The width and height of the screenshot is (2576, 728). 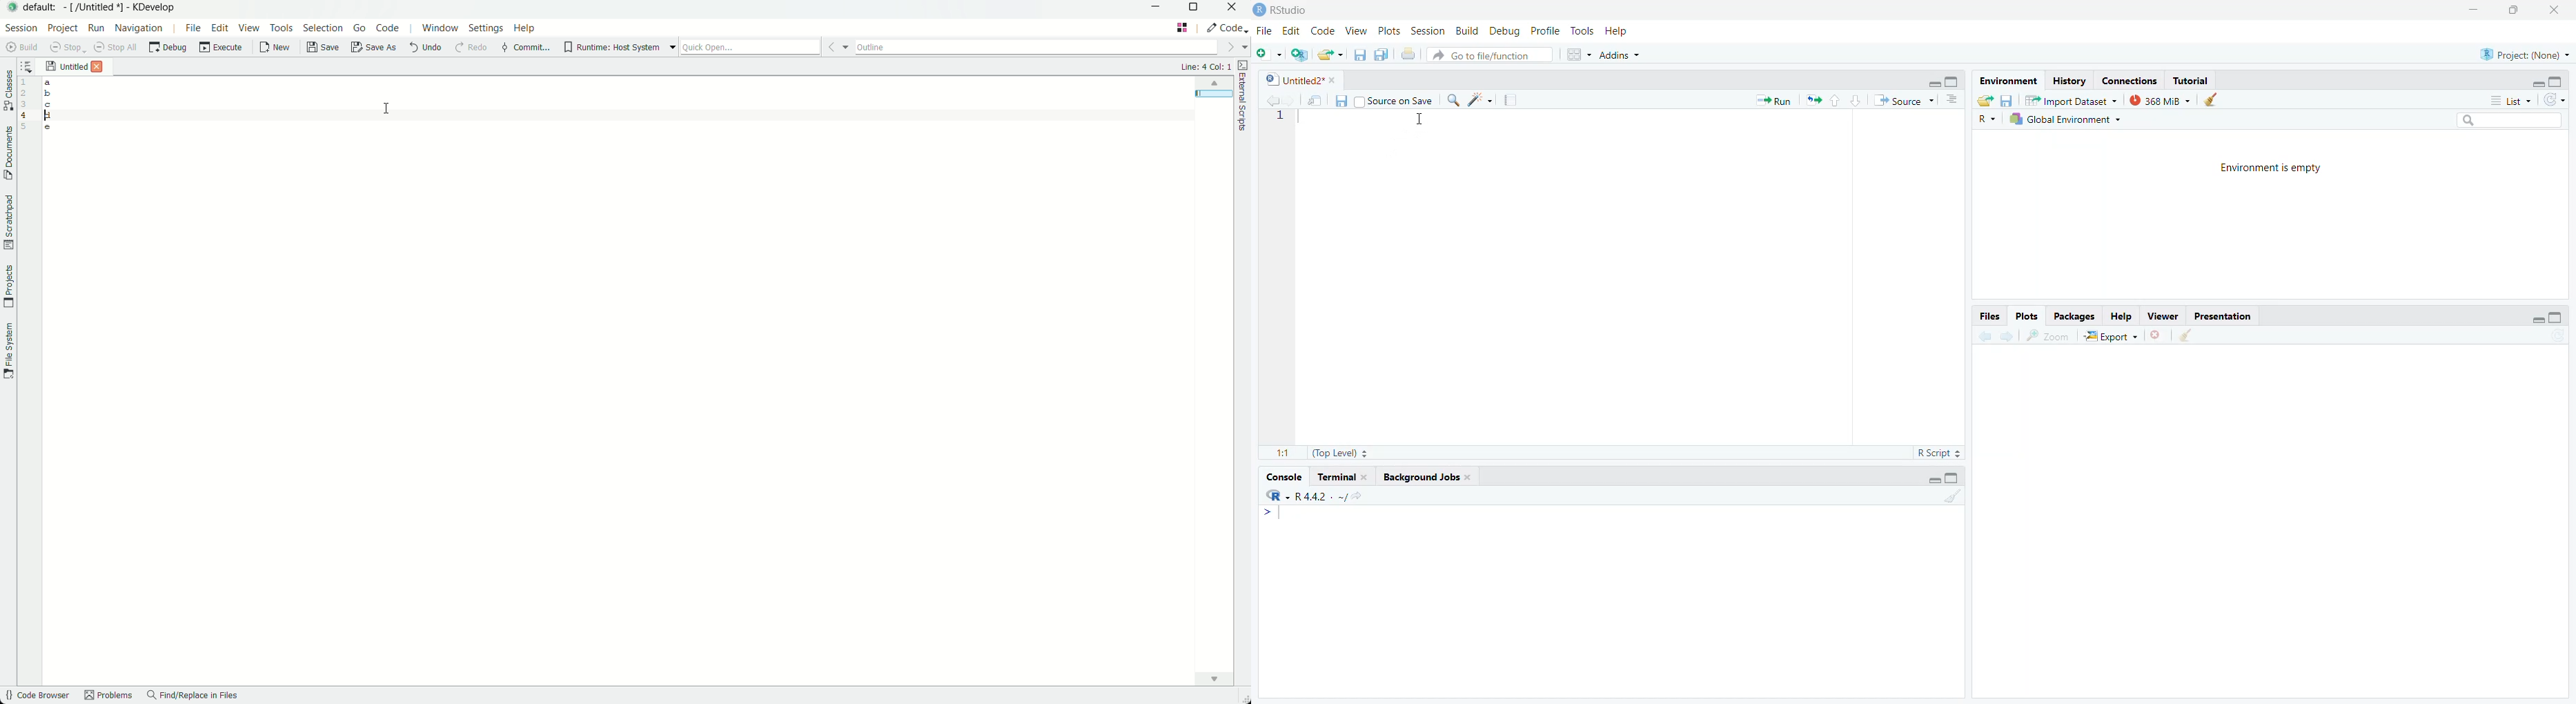 What do you see at coordinates (1410, 56) in the screenshot?
I see `print` at bounding box center [1410, 56].